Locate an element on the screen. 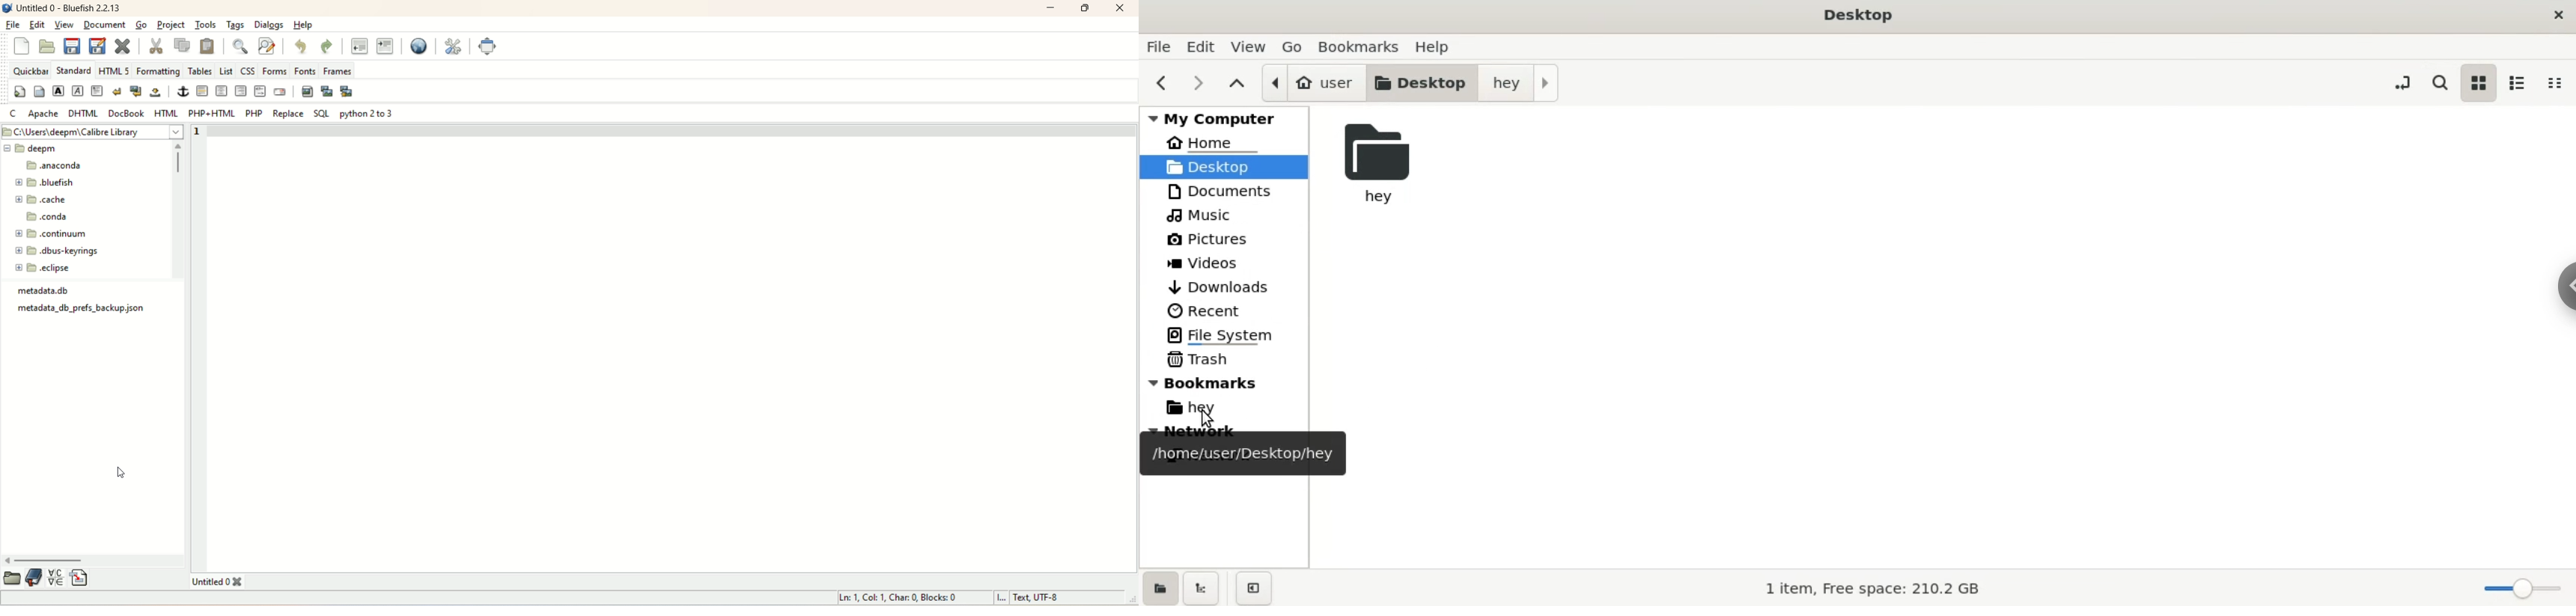  list view is located at coordinates (2523, 84).